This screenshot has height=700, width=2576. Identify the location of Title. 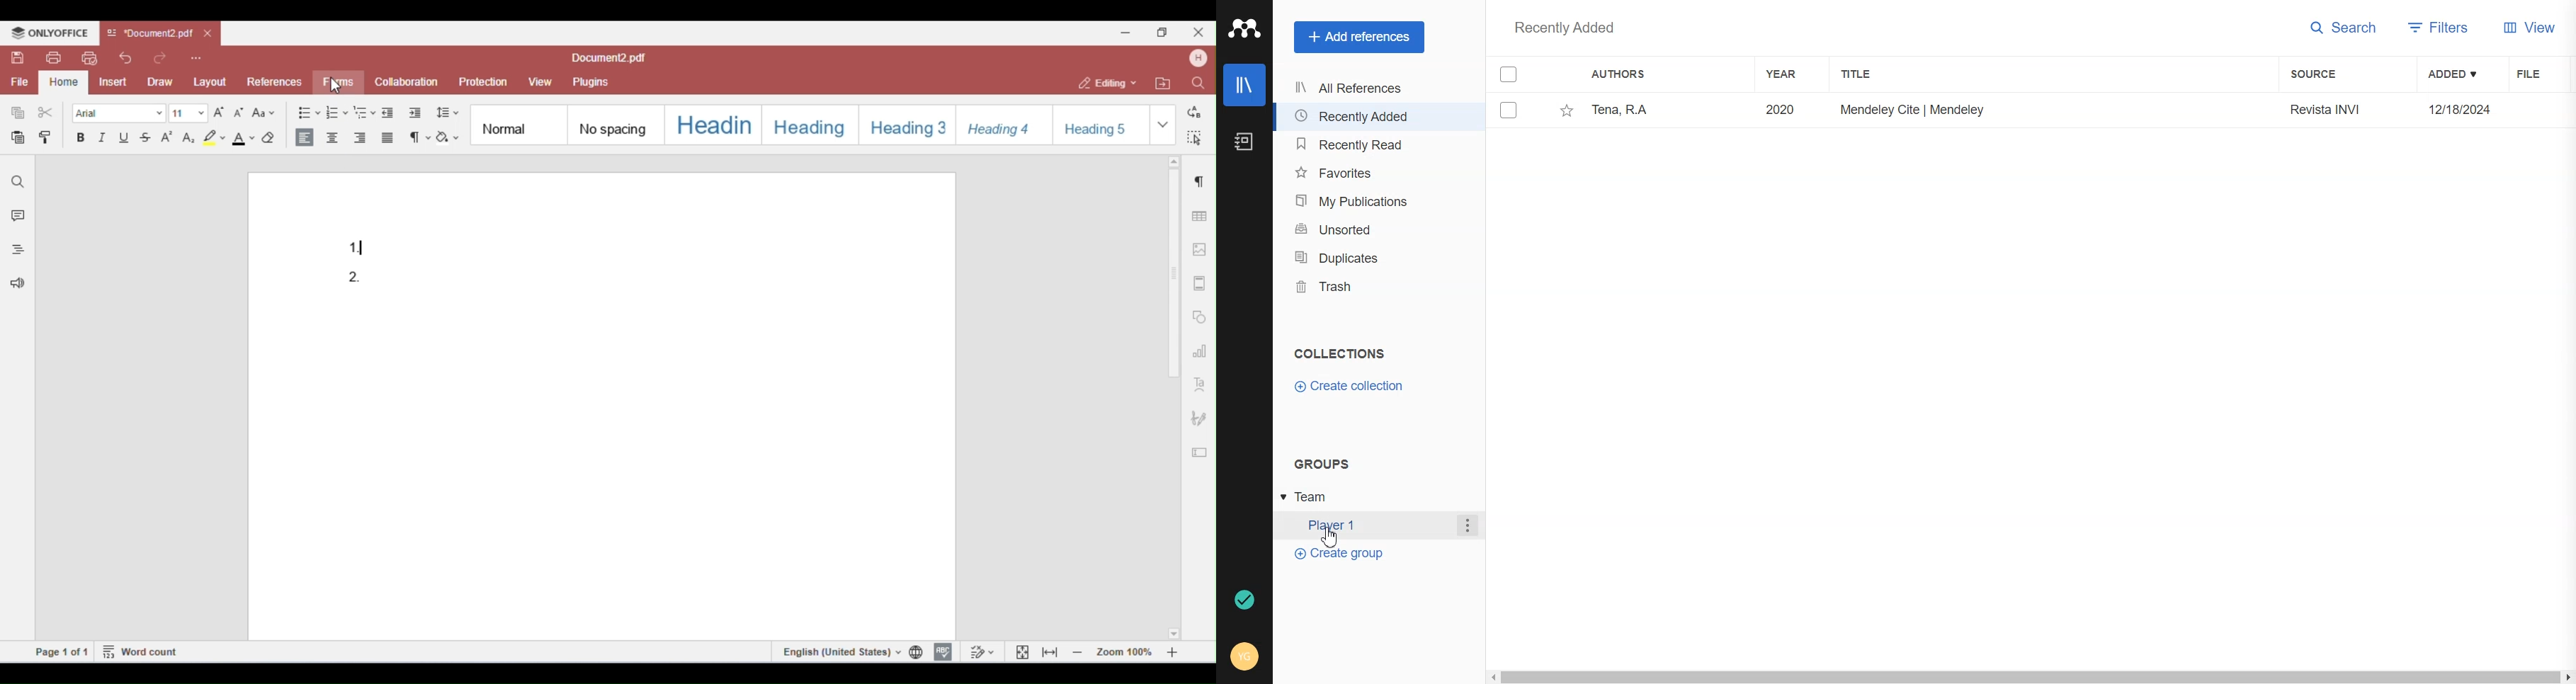
(1863, 74).